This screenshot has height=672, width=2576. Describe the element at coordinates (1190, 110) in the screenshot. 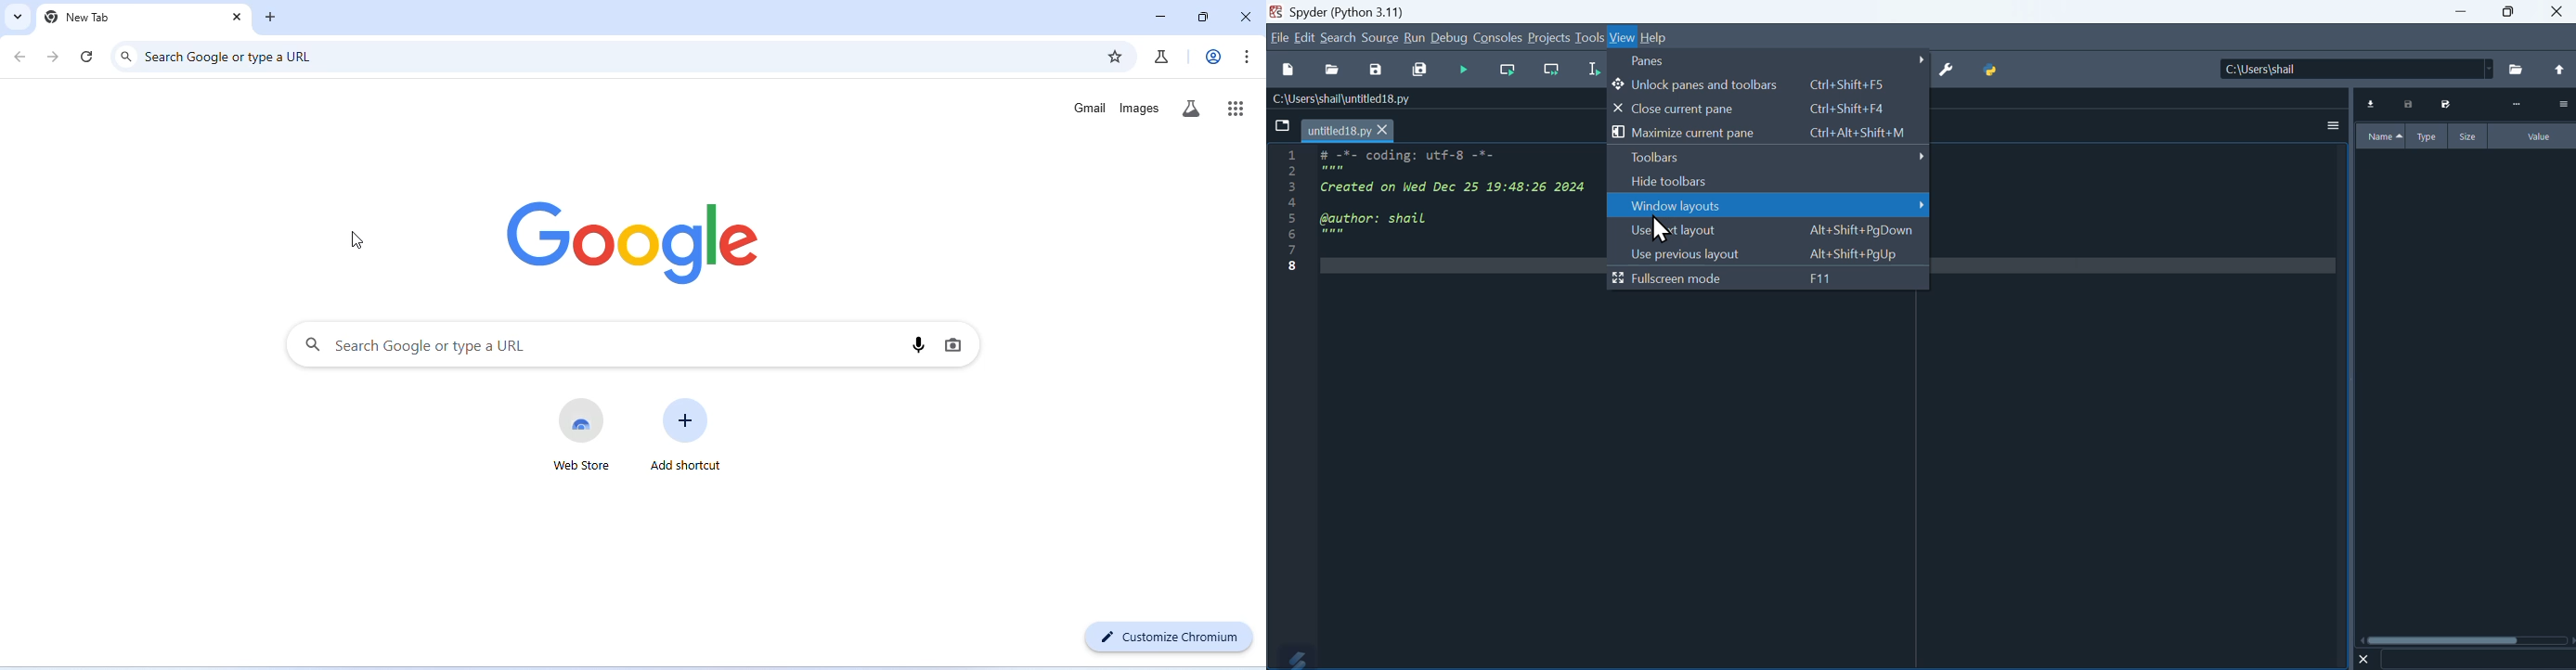

I see `search labs` at that location.